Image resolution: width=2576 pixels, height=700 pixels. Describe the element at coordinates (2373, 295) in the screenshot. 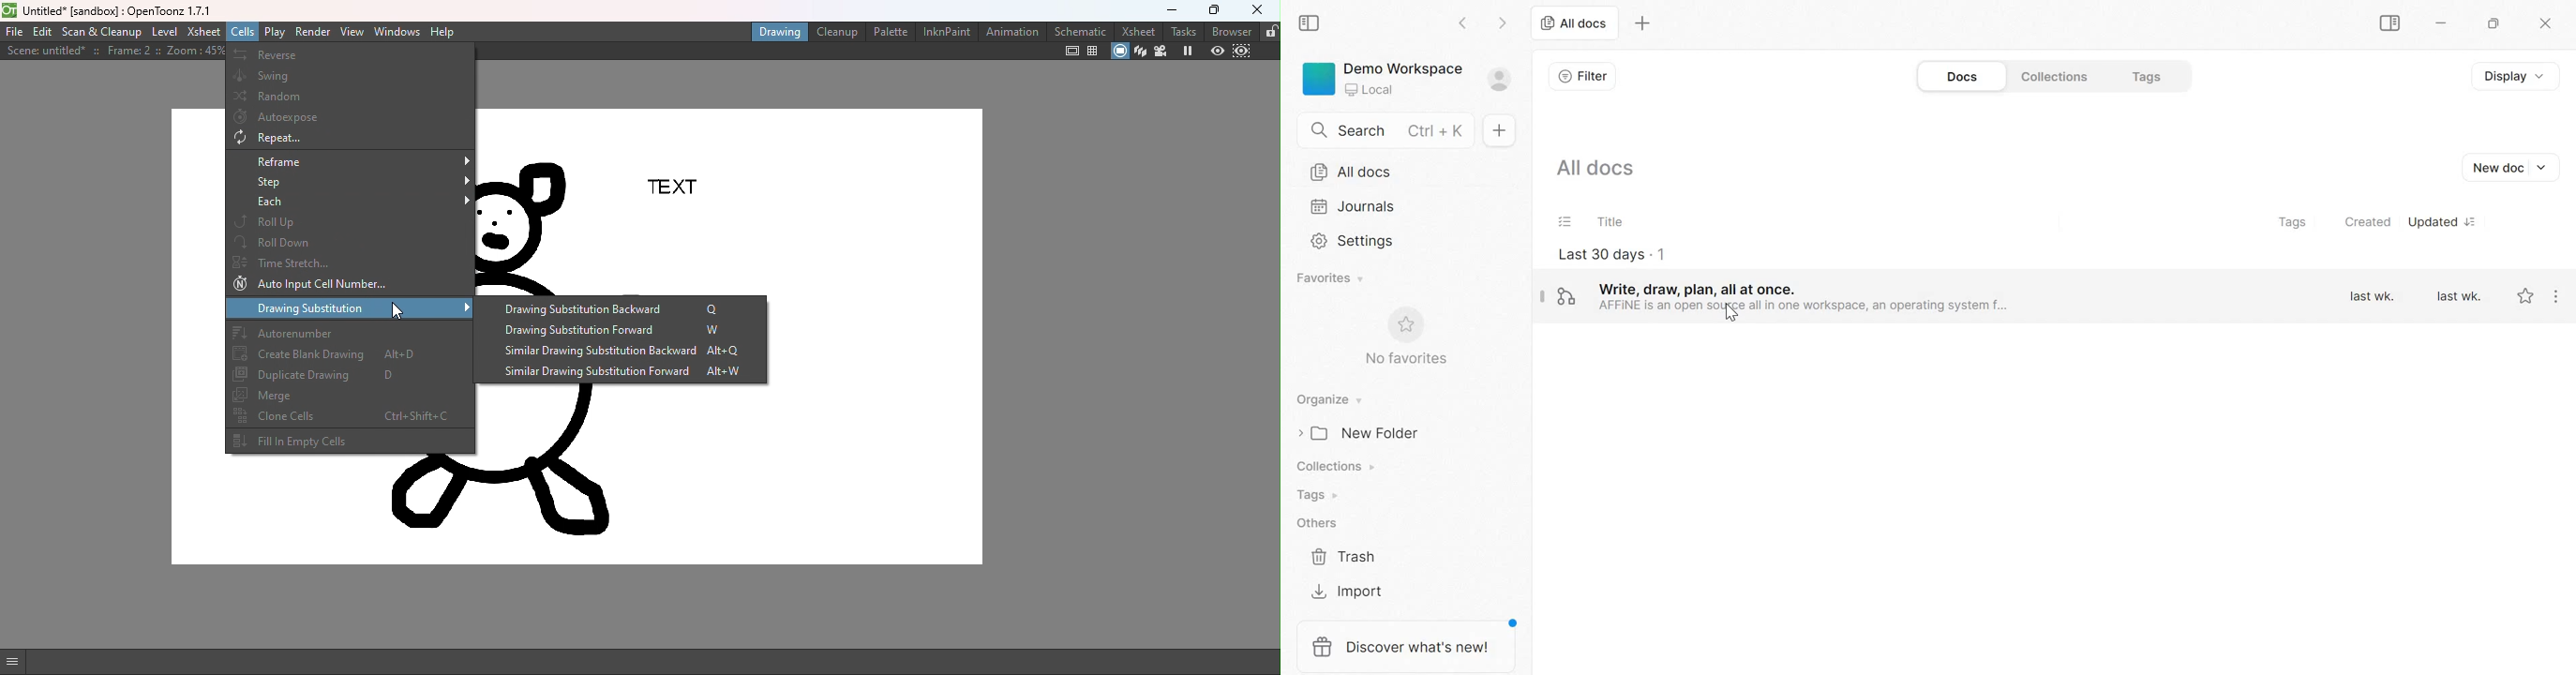

I see `last wk.` at that location.